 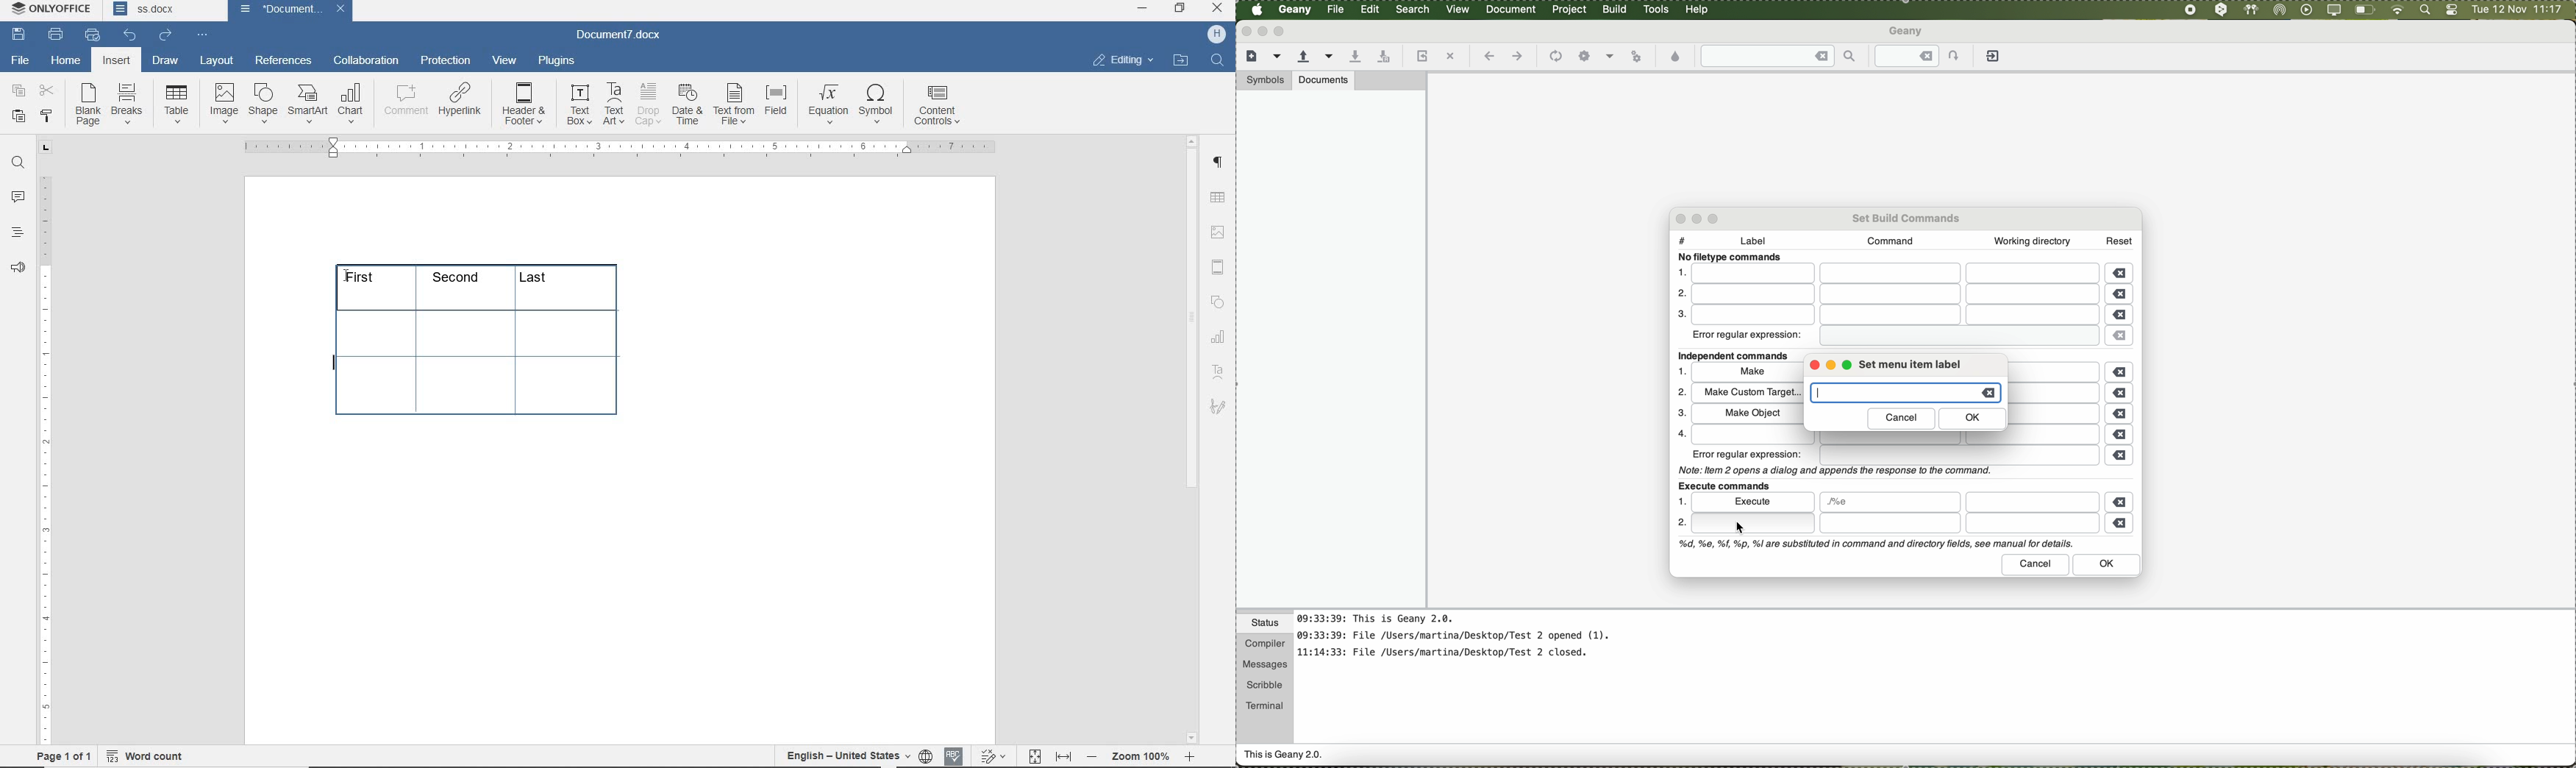 What do you see at coordinates (1219, 60) in the screenshot?
I see `FIND` at bounding box center [1219, 60].